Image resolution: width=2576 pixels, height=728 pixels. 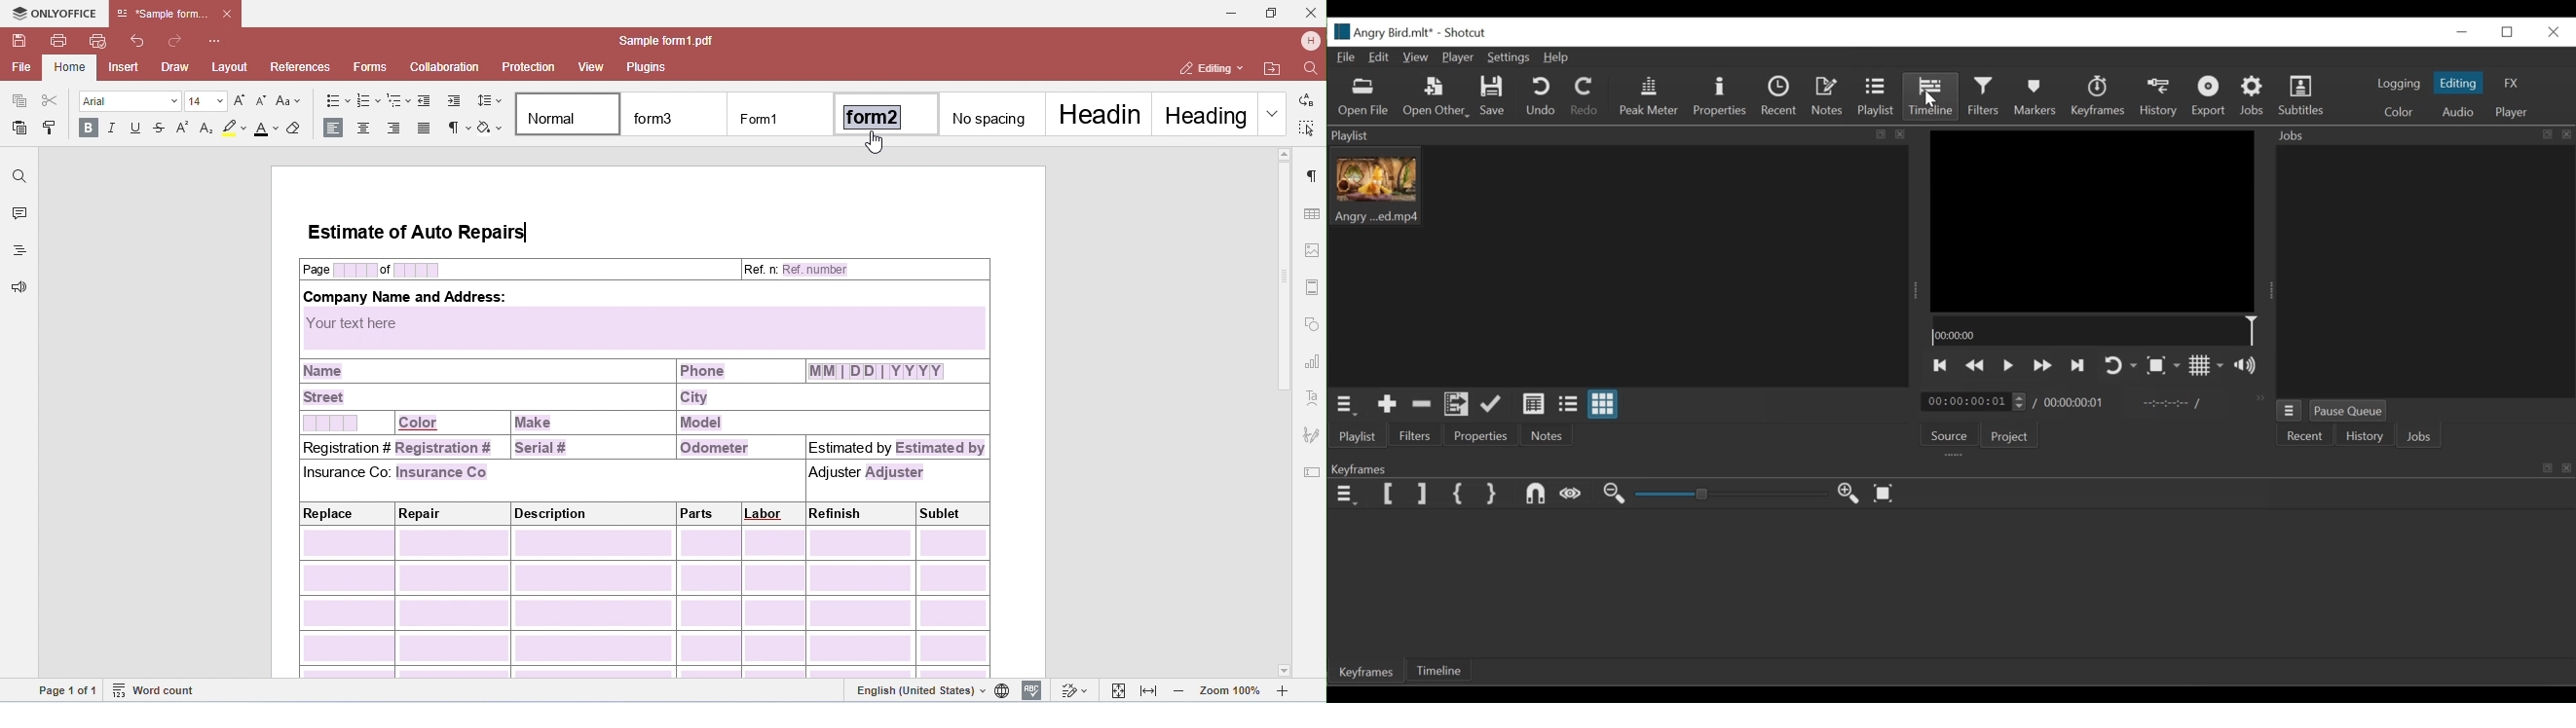 I want to click on Editing, so click(x=2461, y=83).